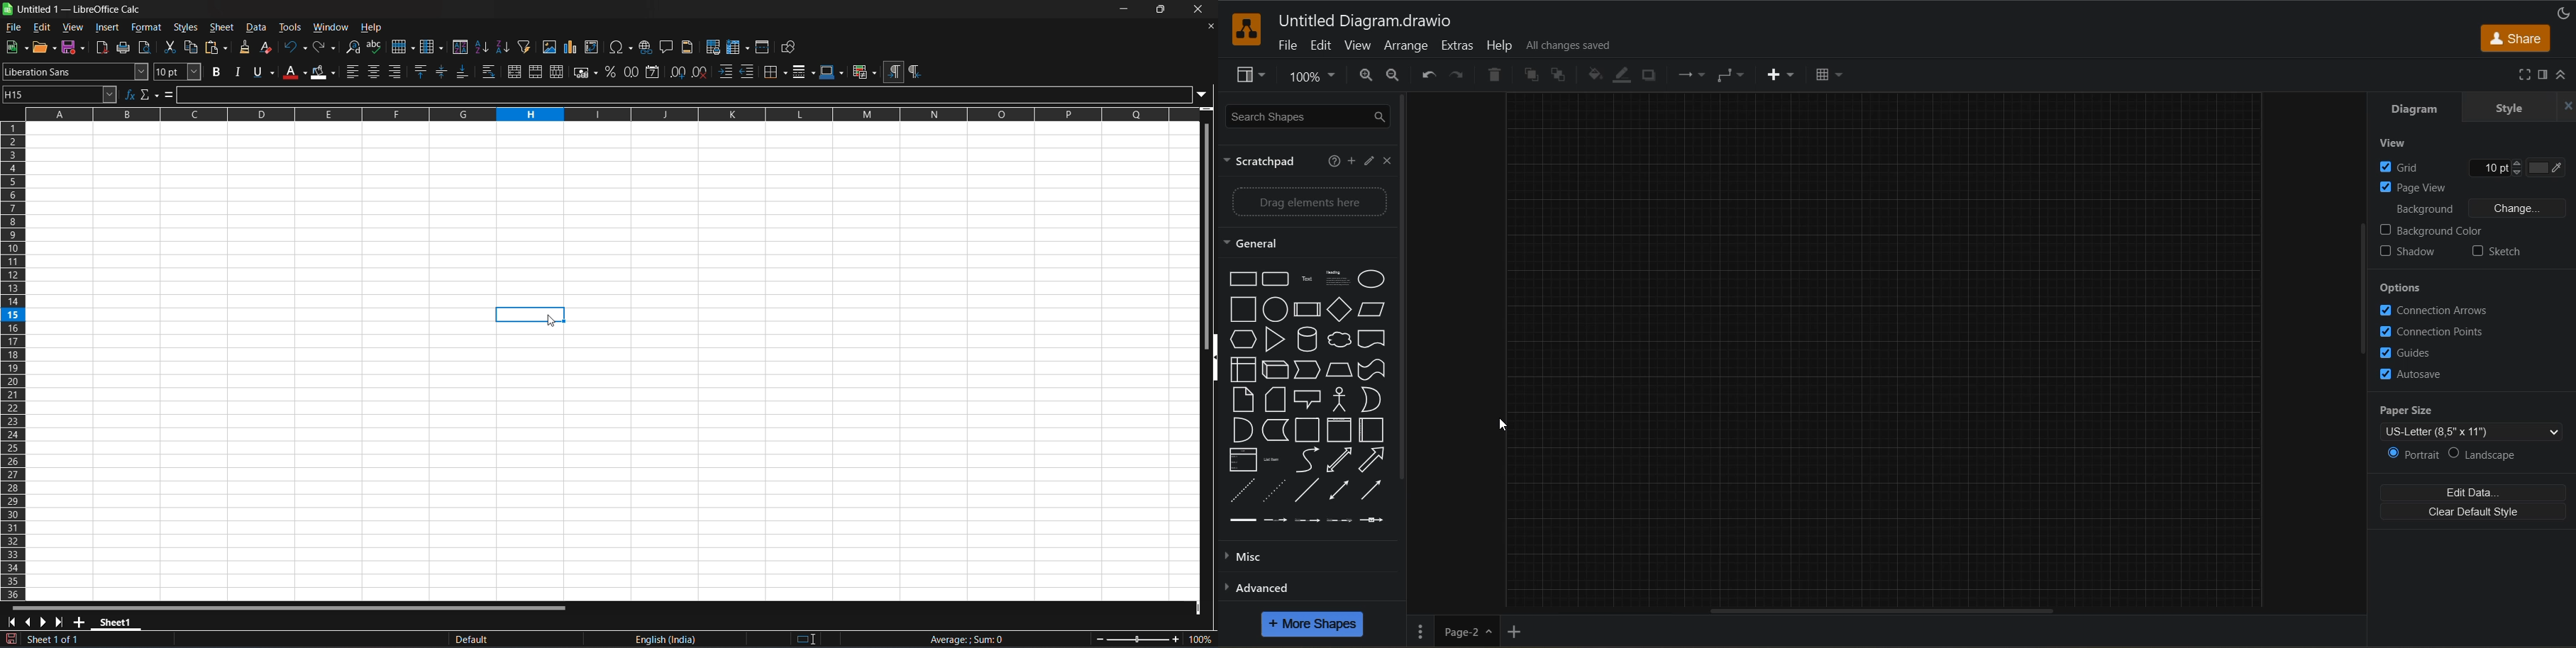 This screenshot has height=672, width=2576. What do you see at coordinates (2365, 291) in the screenshot?
I see `vertical scroll bar` at bounding box center [2365, 291].